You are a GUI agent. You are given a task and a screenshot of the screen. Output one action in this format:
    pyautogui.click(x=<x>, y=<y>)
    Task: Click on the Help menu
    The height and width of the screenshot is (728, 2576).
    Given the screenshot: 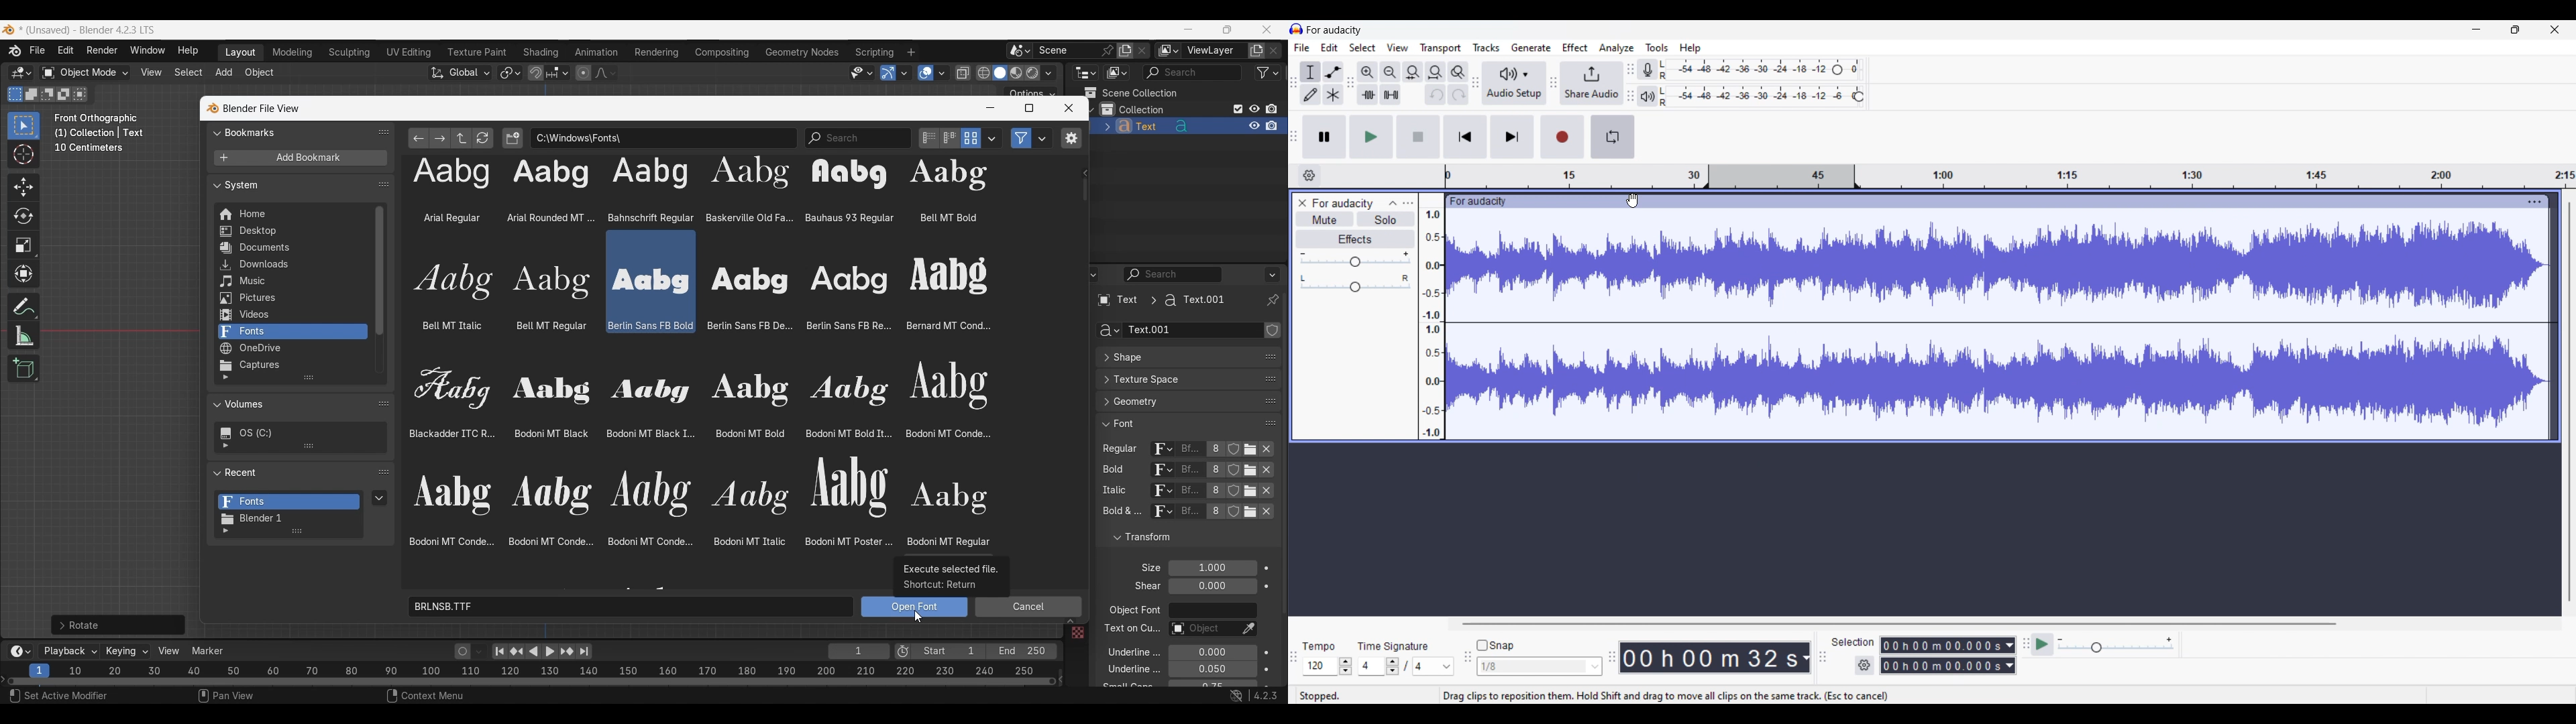 What is the action you would take?
    pyautogui.click(x=1690, y=49)
    